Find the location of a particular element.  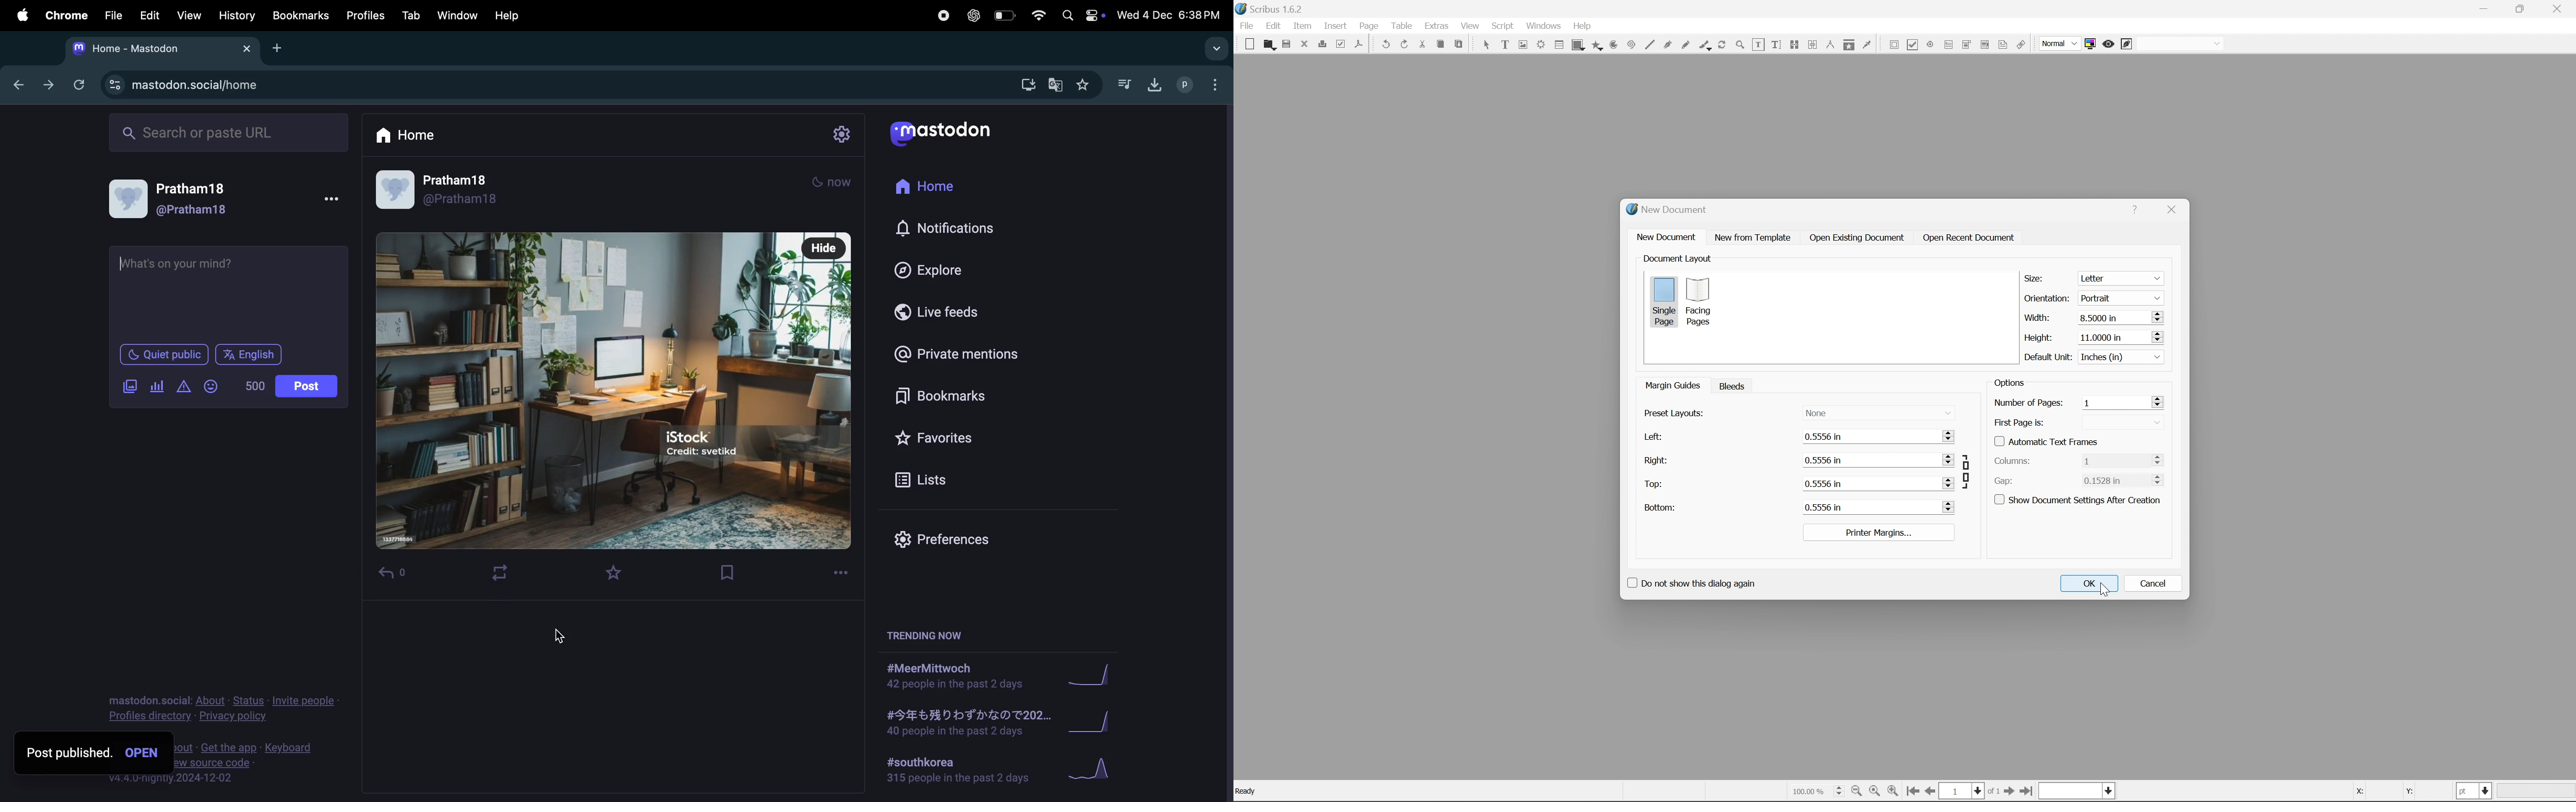

close is located at coordinates (2173, 209).